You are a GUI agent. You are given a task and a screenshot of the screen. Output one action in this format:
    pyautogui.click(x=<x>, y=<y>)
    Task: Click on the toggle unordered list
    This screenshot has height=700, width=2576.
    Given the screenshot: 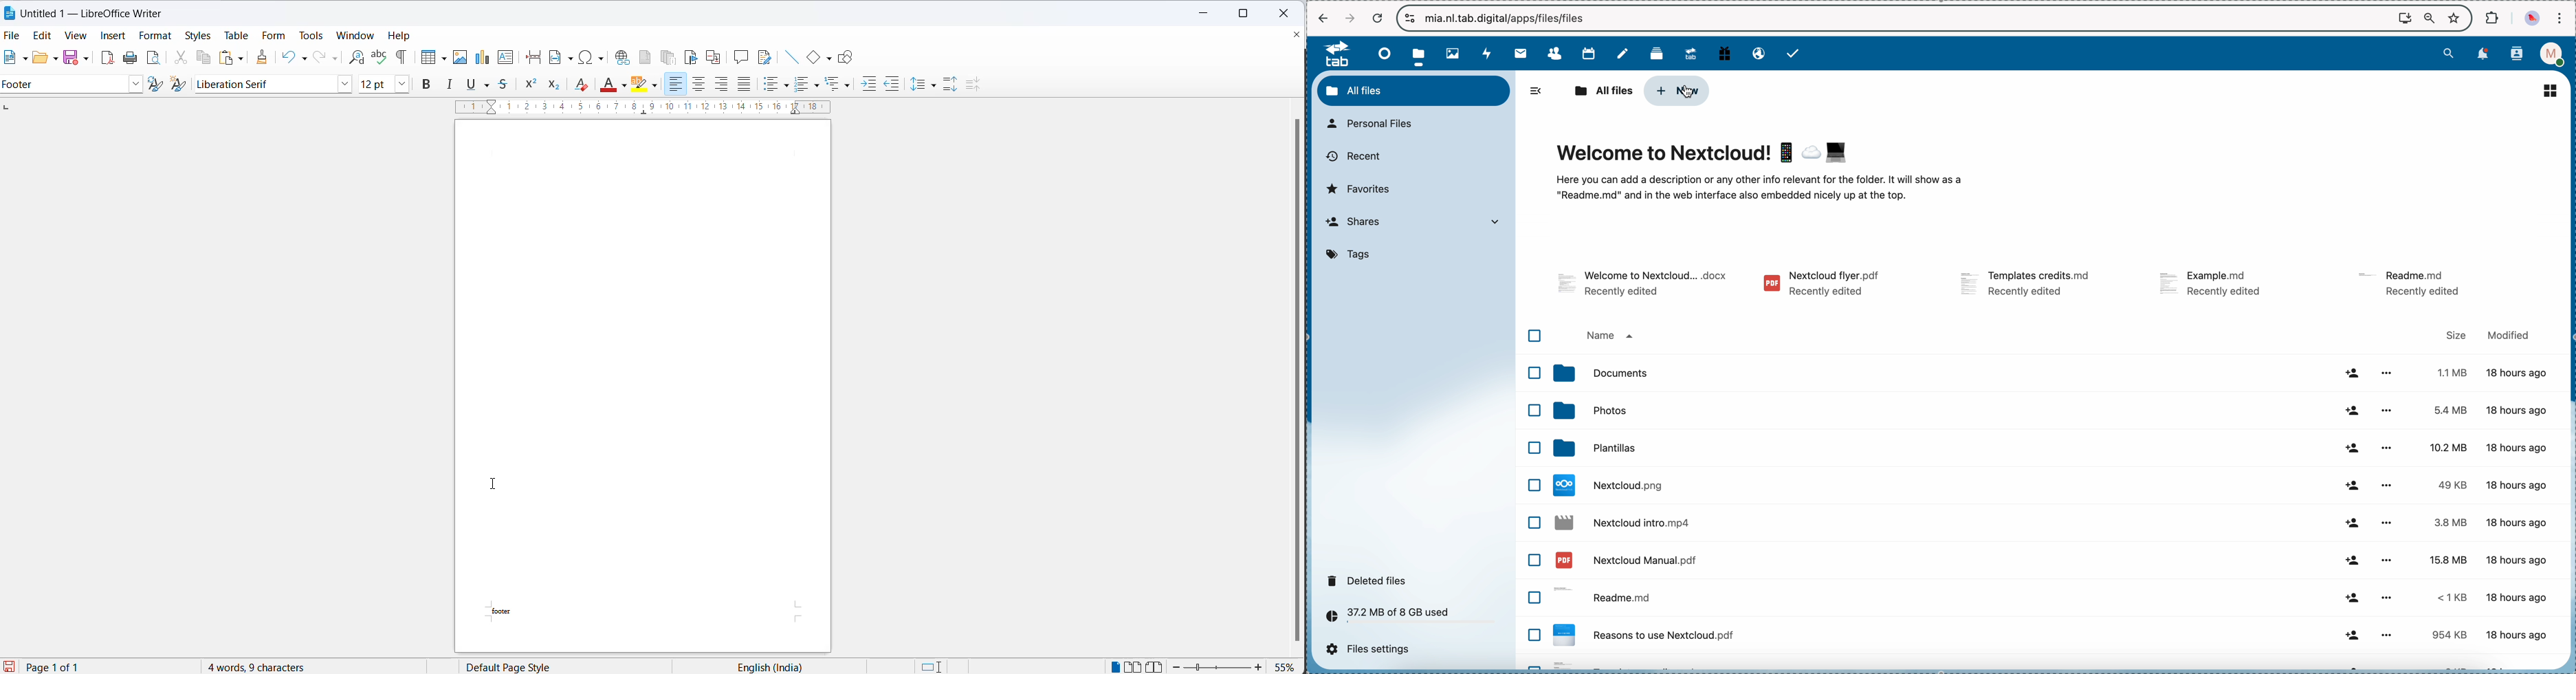 What is the action you would take?
    pyautogui.click(x=802, y=86)
    